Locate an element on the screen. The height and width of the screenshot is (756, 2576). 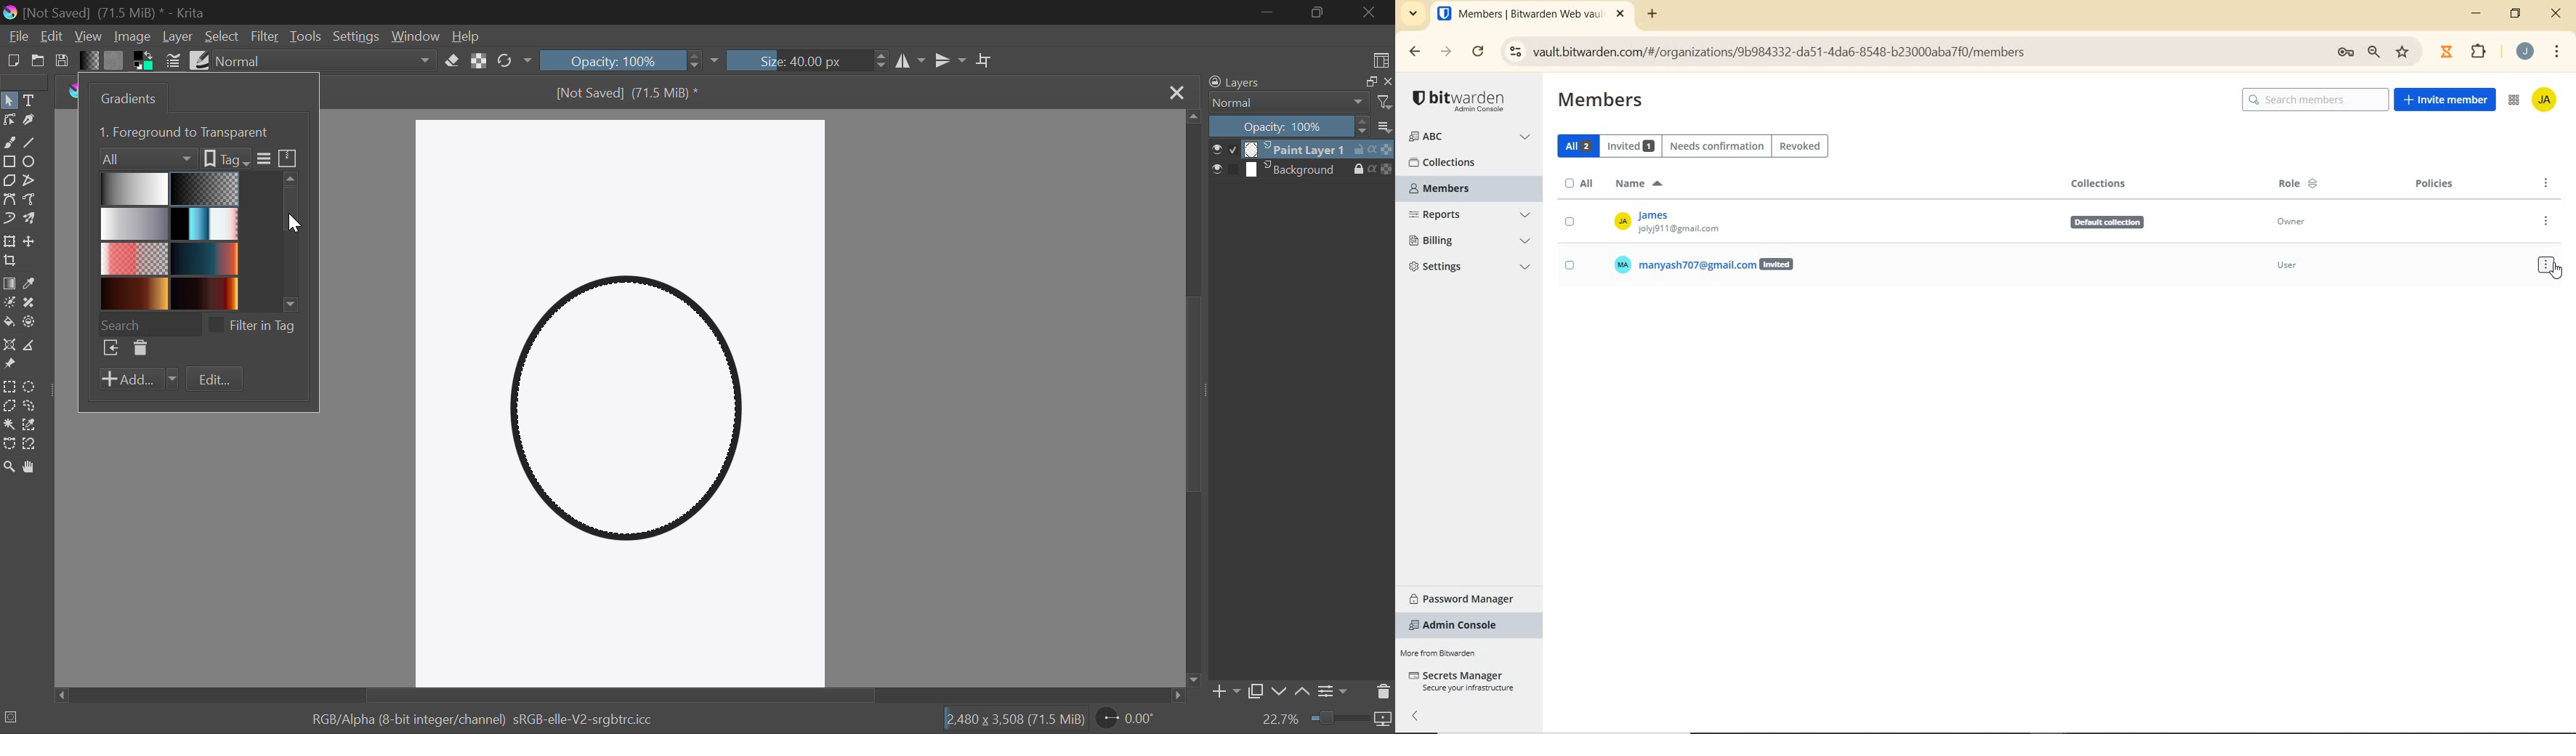
scroll bar is located at coordinates (291, 243).